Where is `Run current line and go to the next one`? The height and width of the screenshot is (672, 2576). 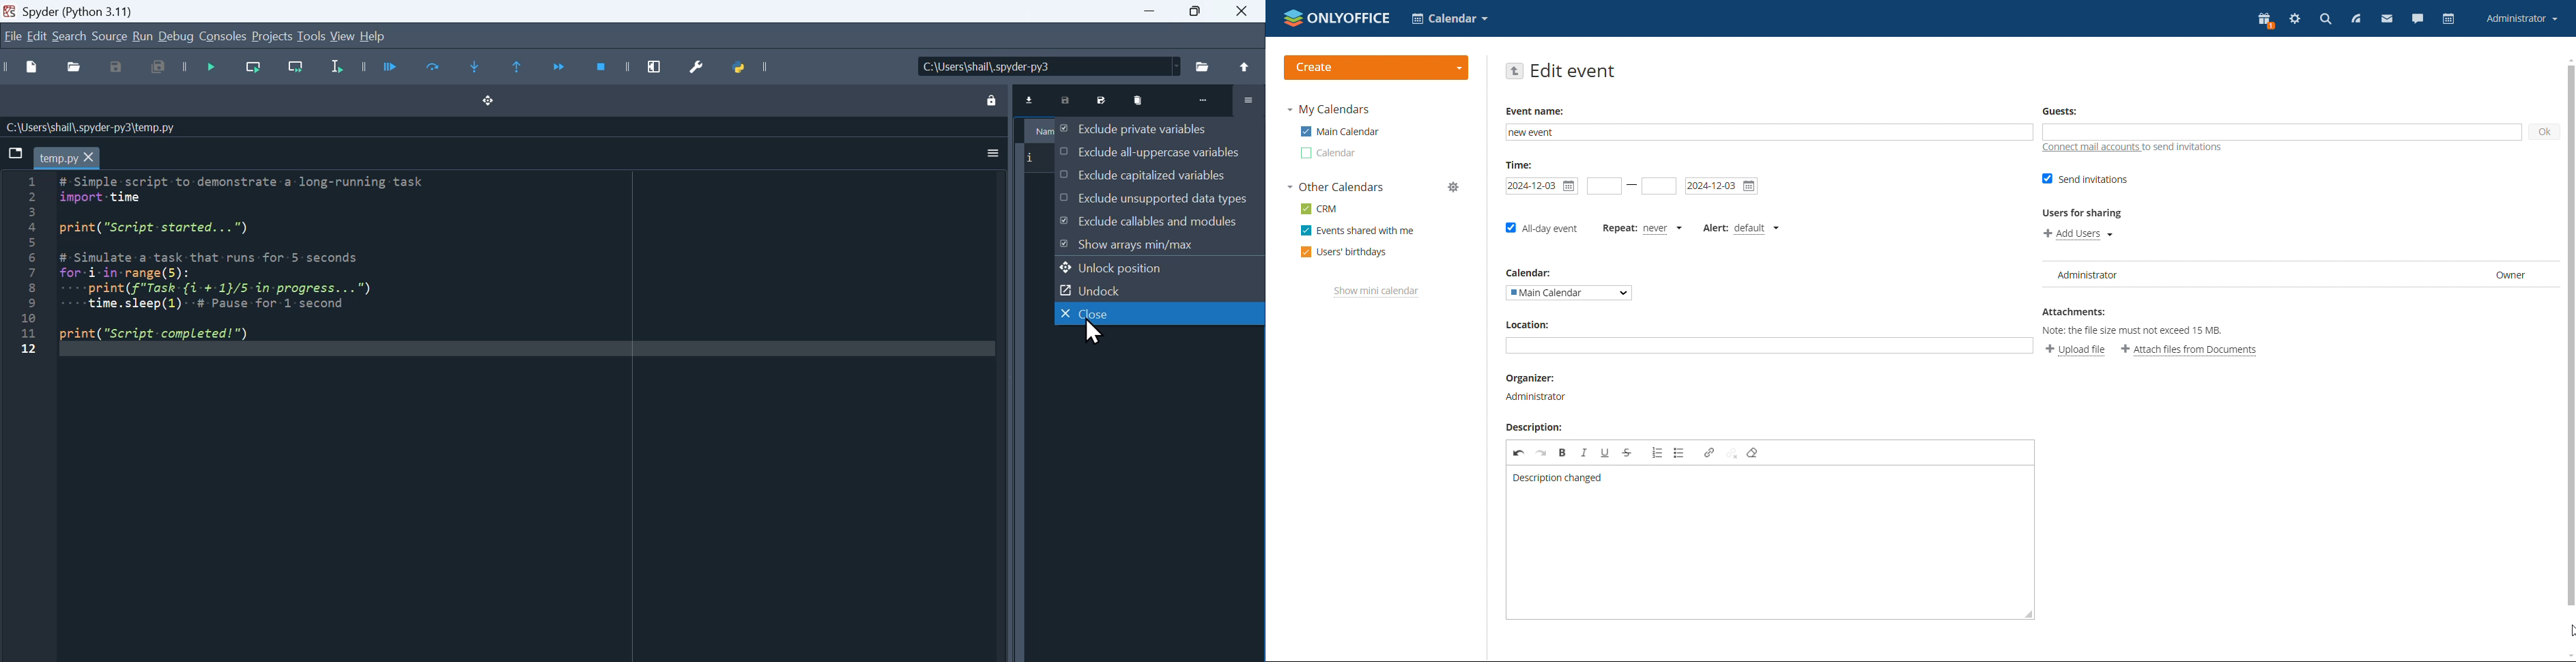
Run current line and go to the next one is located at coordinates (297, 67).